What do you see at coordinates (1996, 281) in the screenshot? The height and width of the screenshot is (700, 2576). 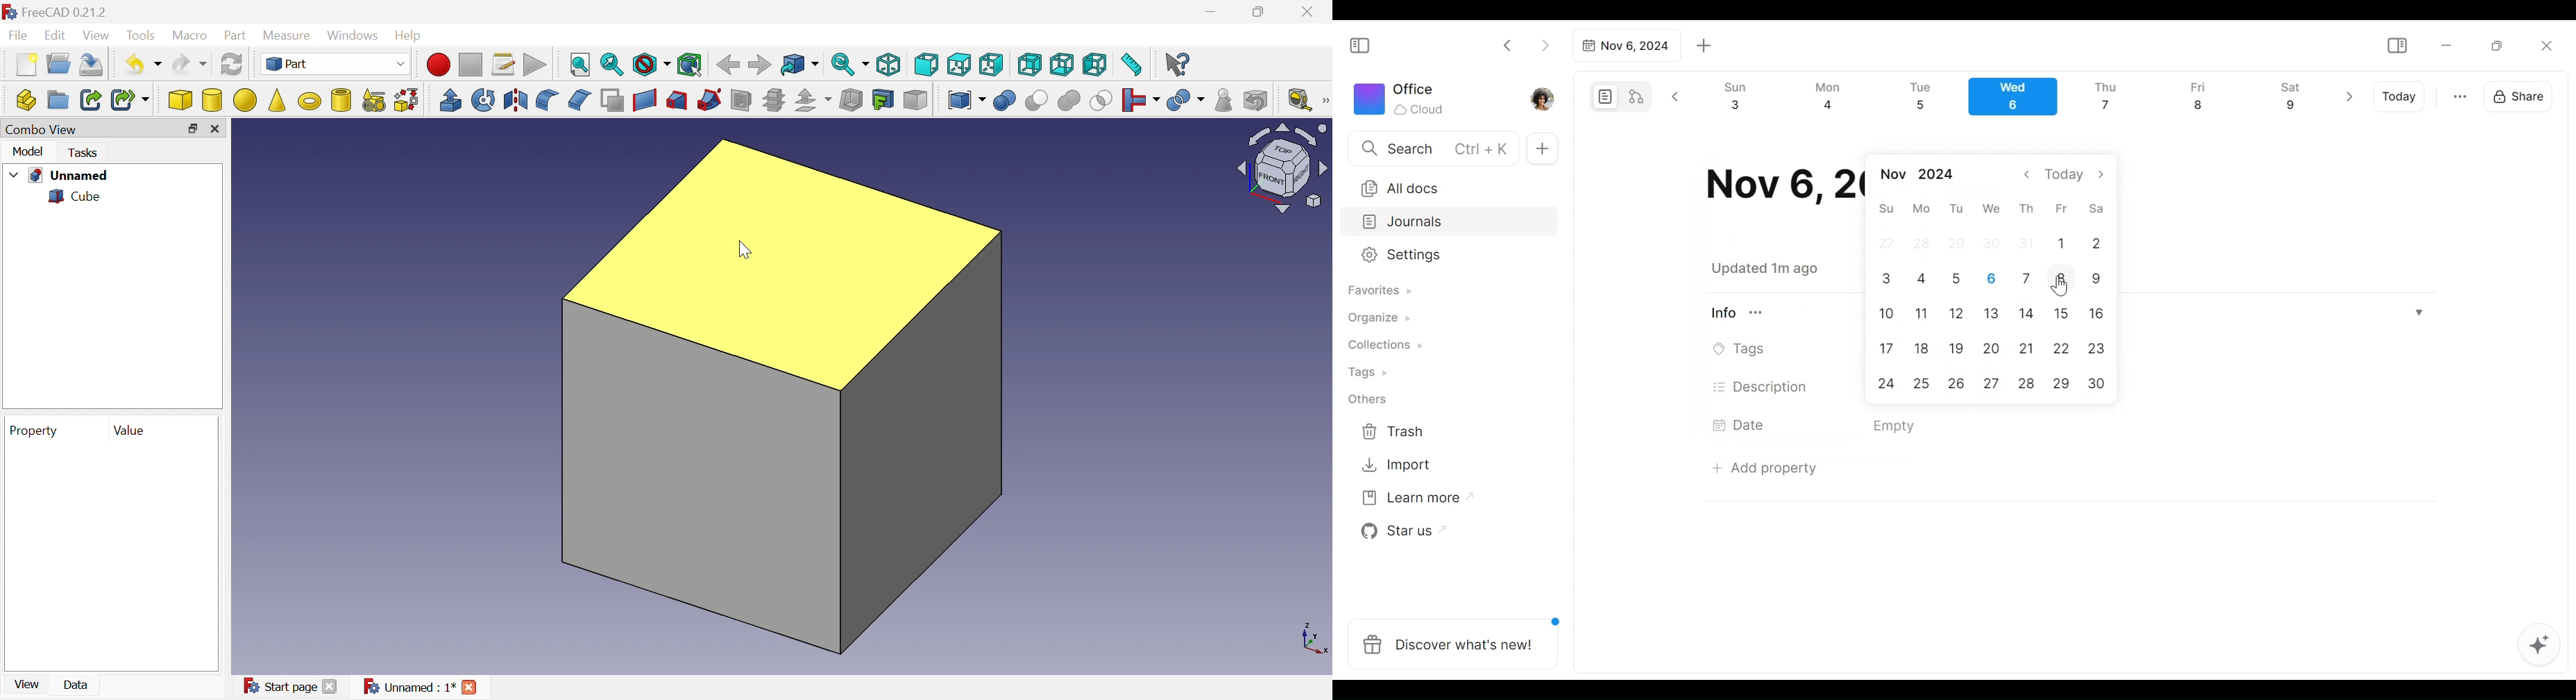 I see `Calendar` at bounding box center [1996, 281].